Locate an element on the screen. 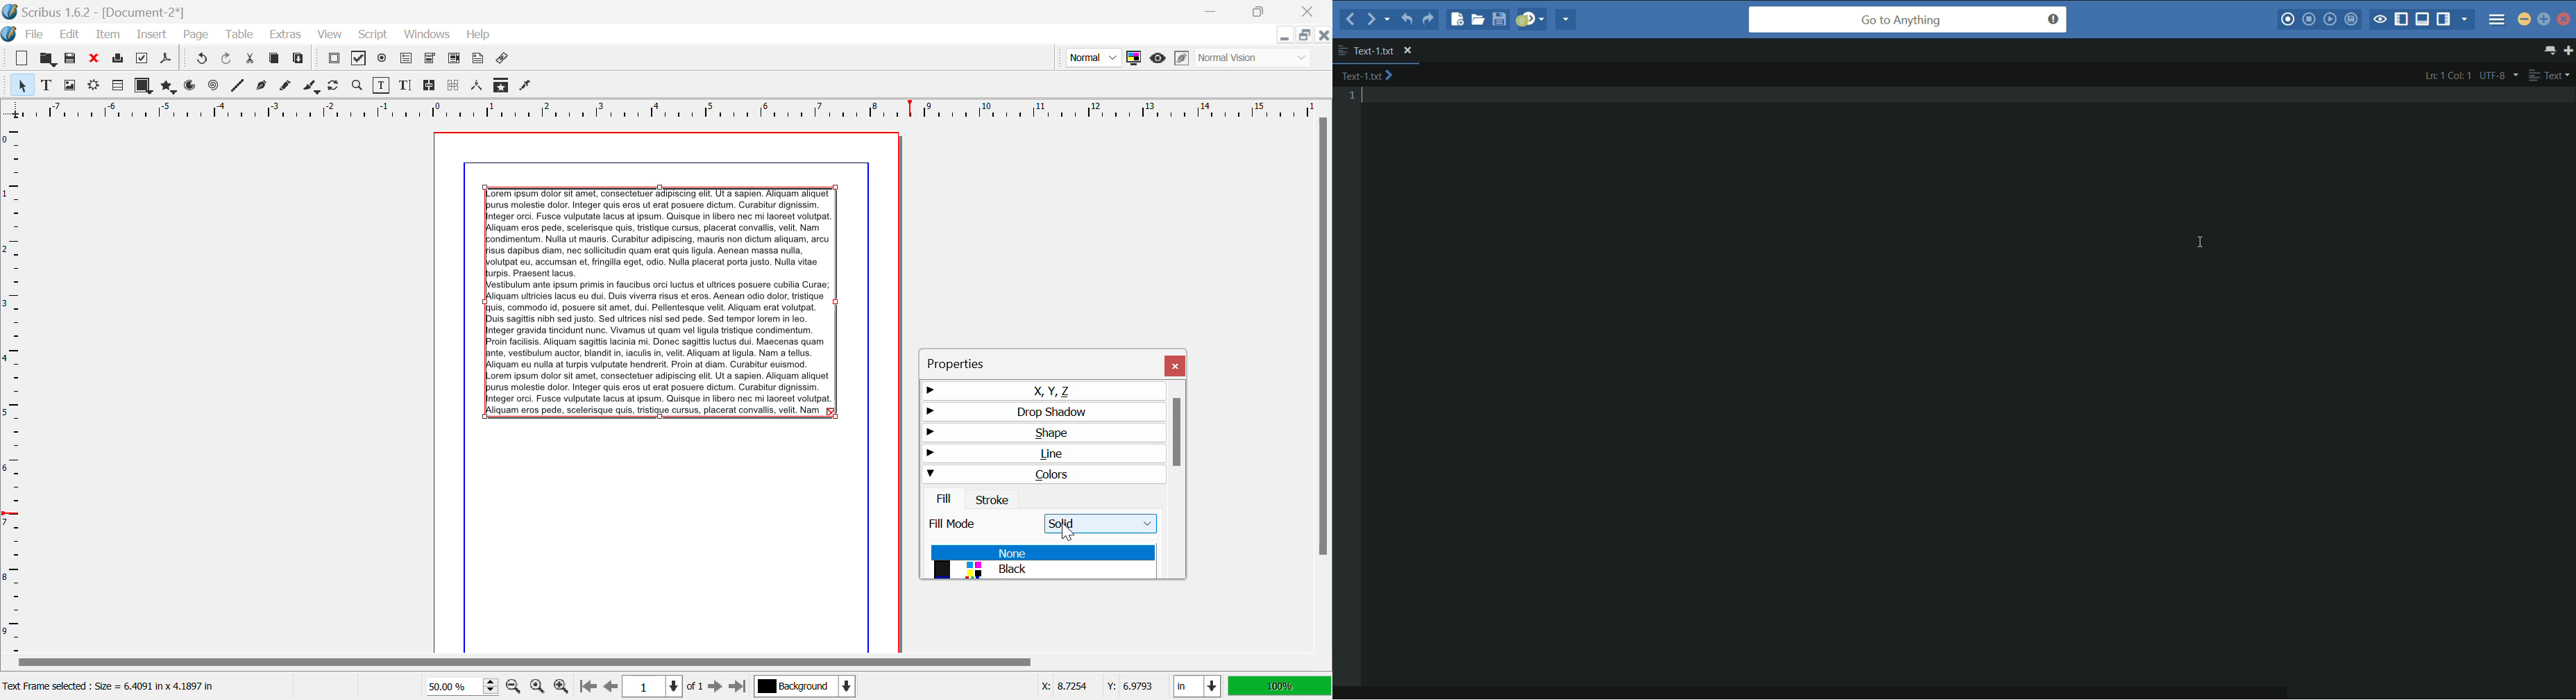 This screenshot has height=700, width=2576. Zoom to 100% is located at coordinates (537, 686).